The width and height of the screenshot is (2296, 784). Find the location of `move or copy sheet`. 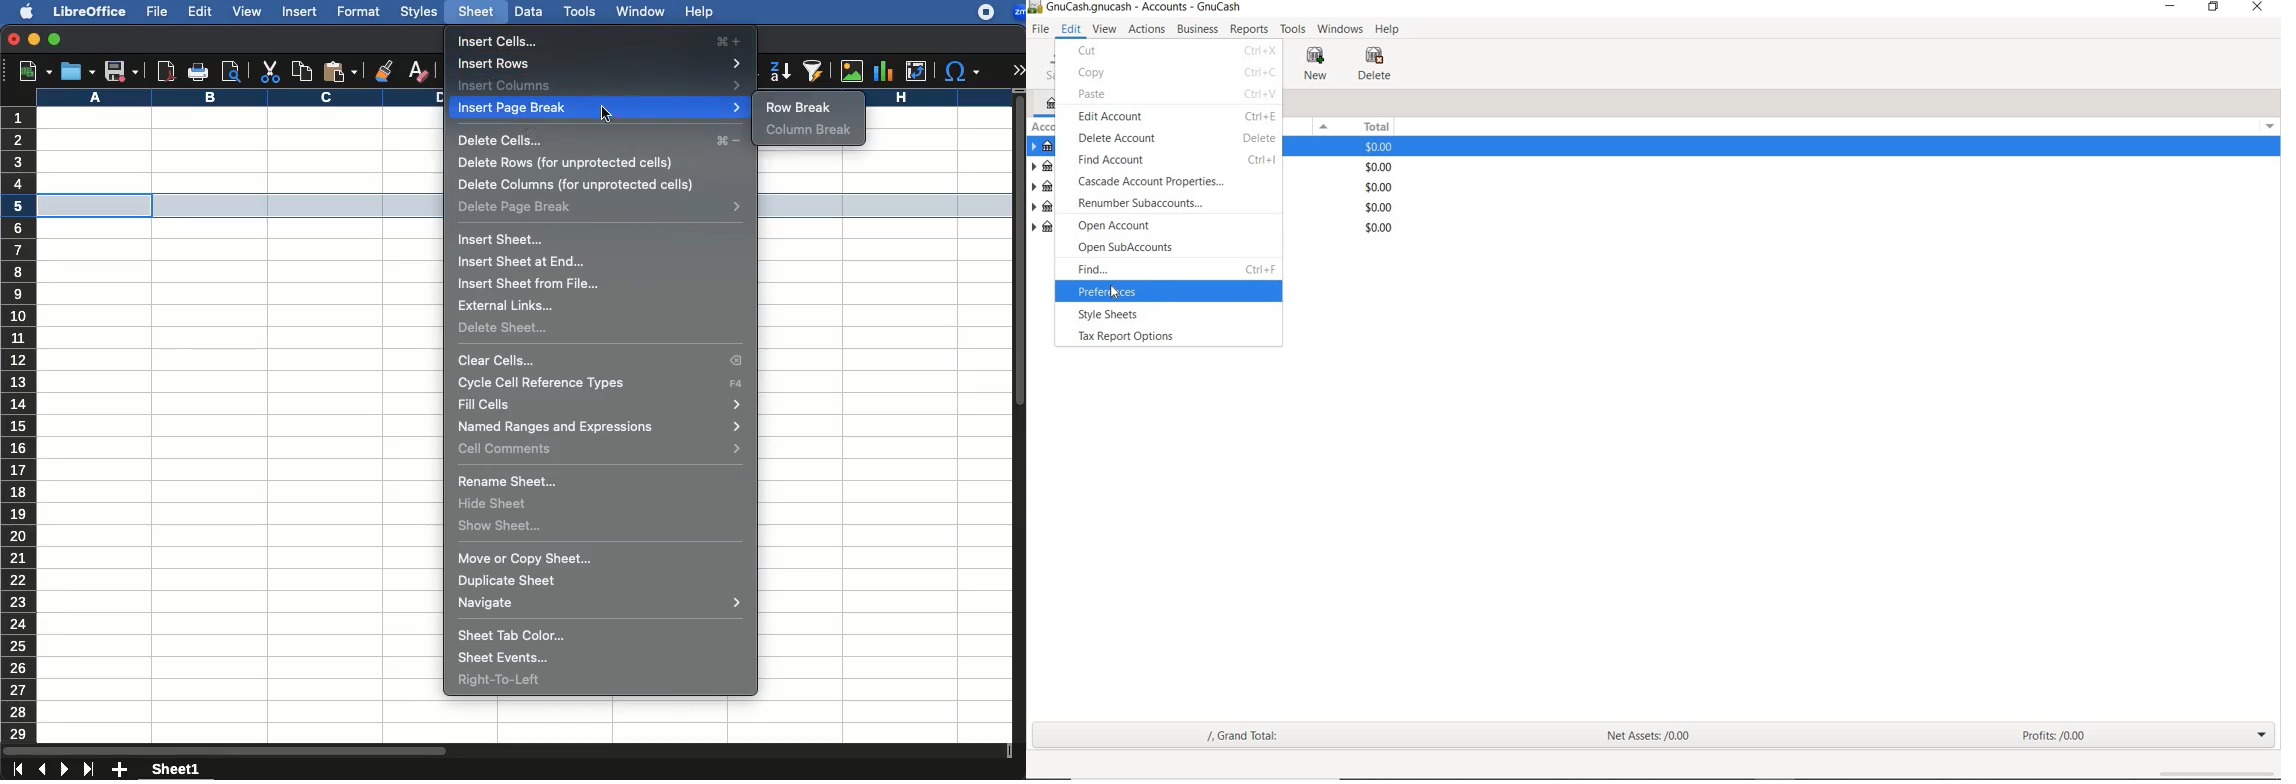

move or copy sheet is located at coordinates (523, 559).